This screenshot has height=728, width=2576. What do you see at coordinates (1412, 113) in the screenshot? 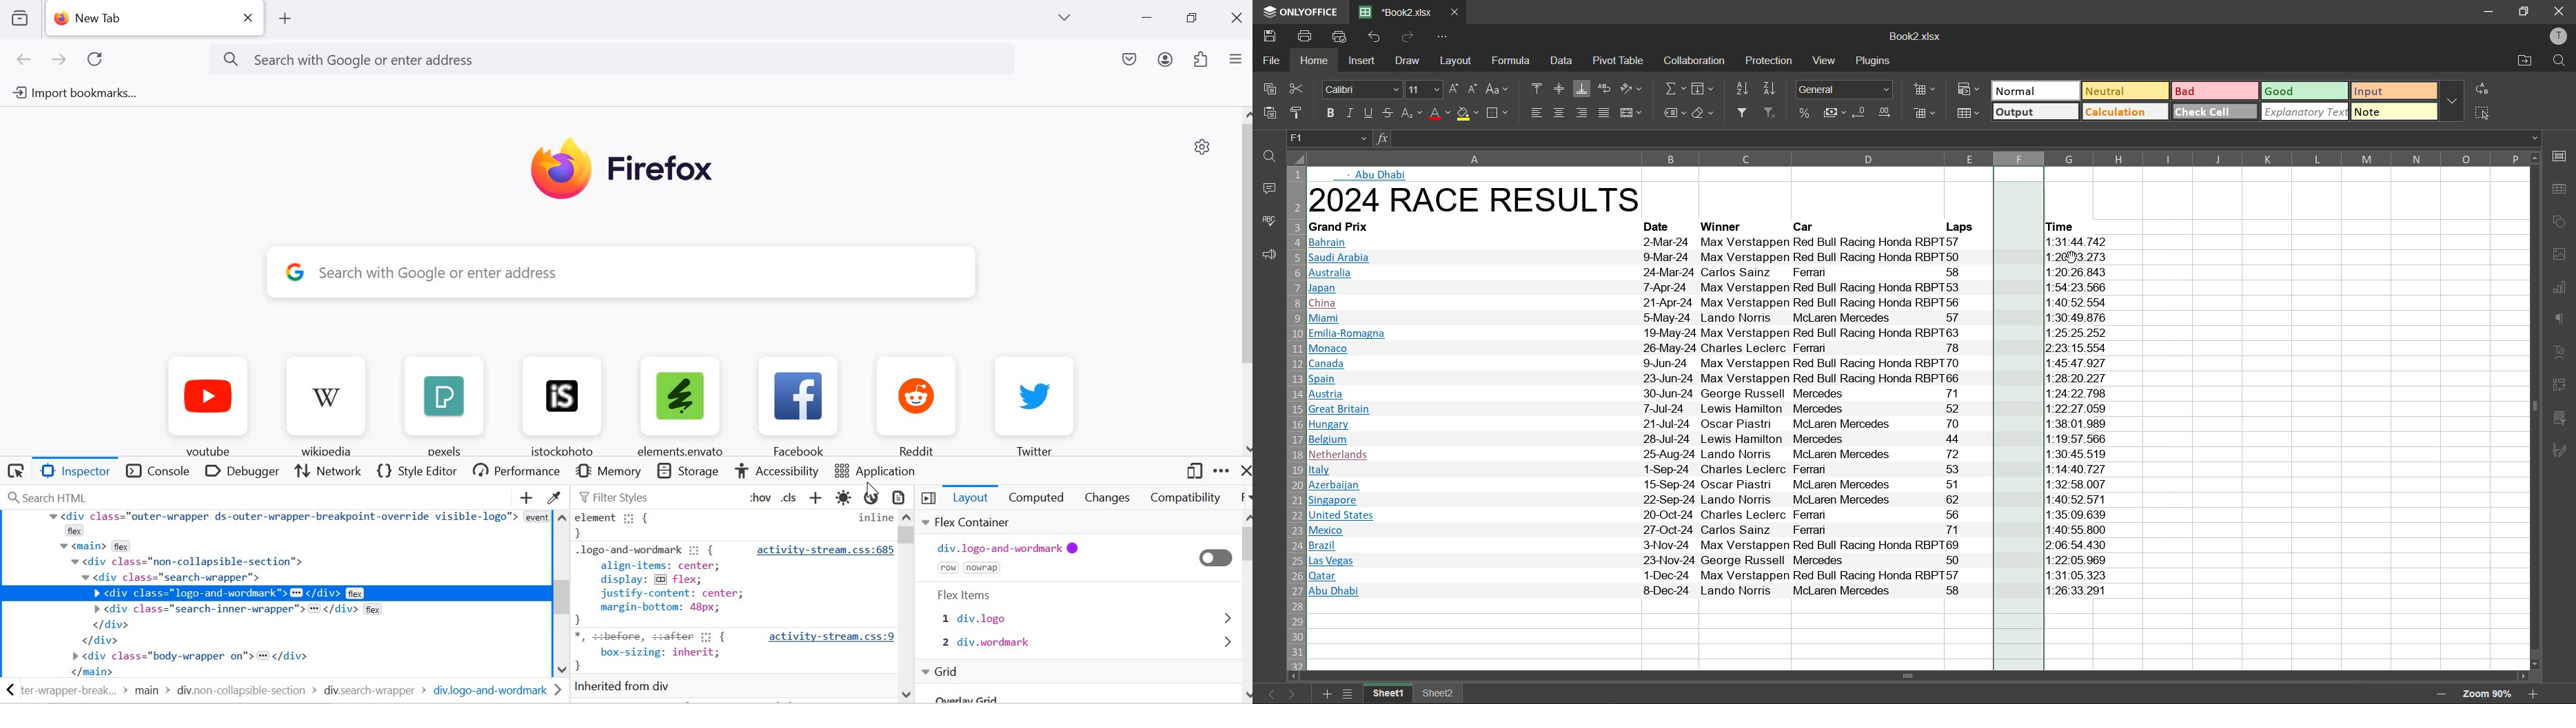
I see `sub\superscript` at bounding box center [1412, 113].